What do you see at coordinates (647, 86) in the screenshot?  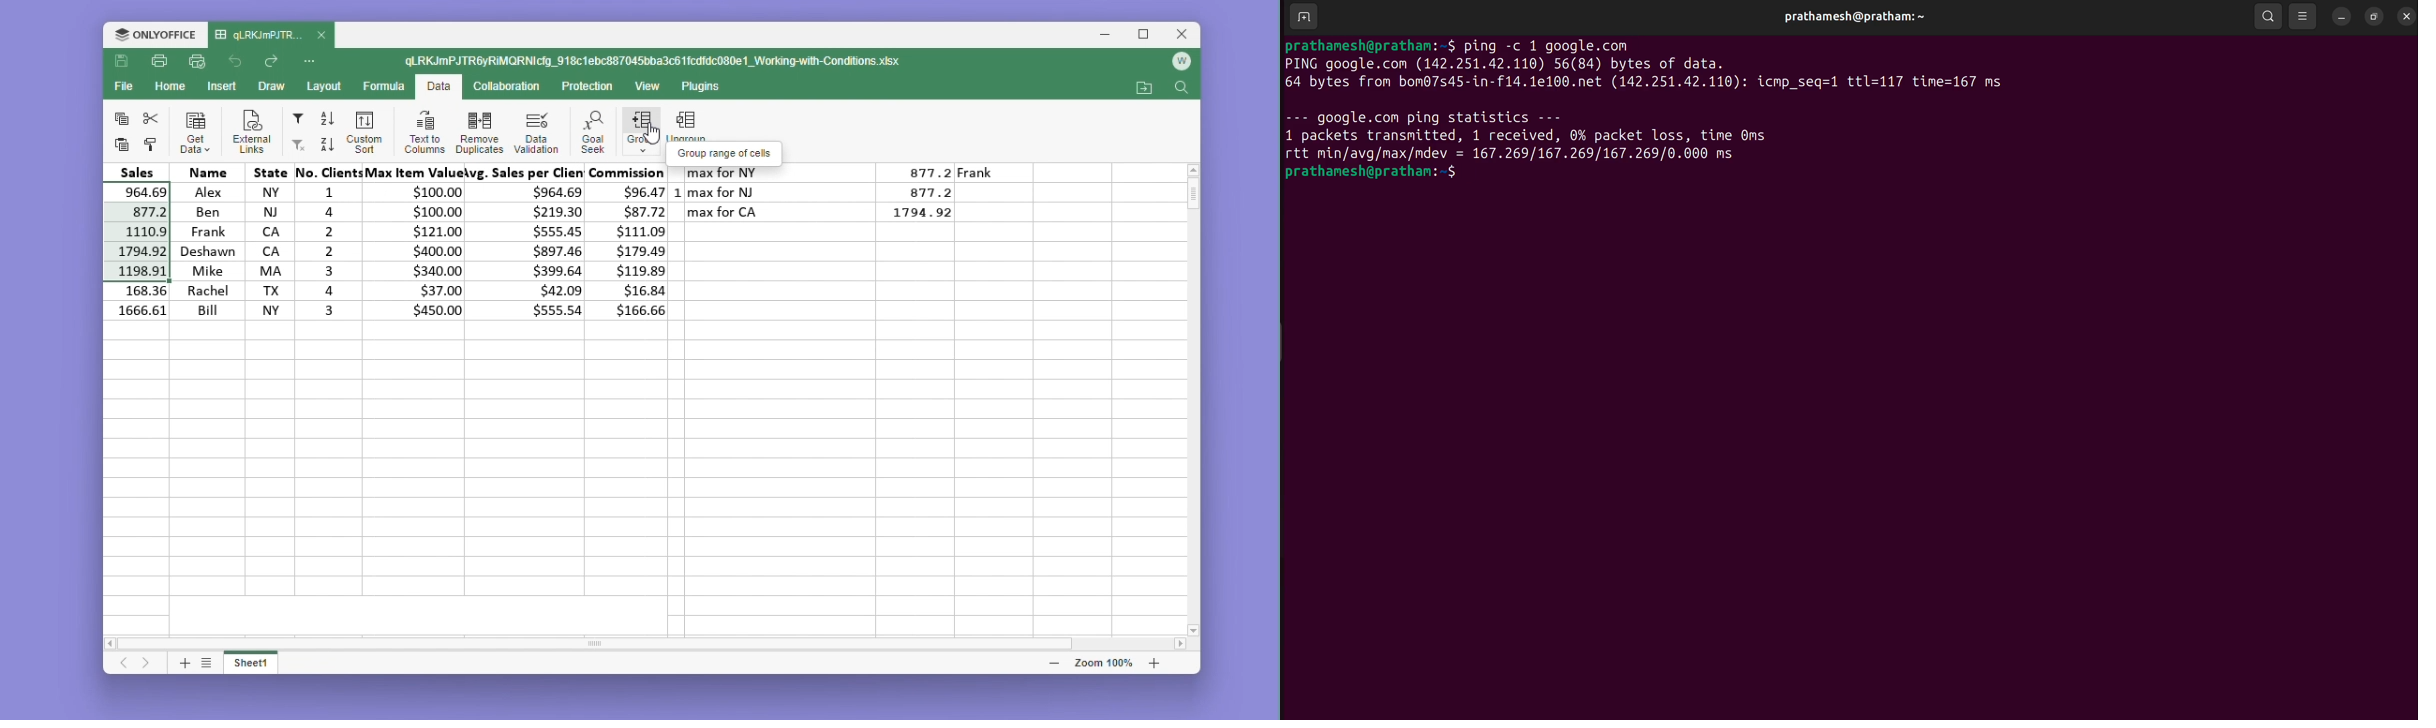 I see `` at bounding box center [647, 86].